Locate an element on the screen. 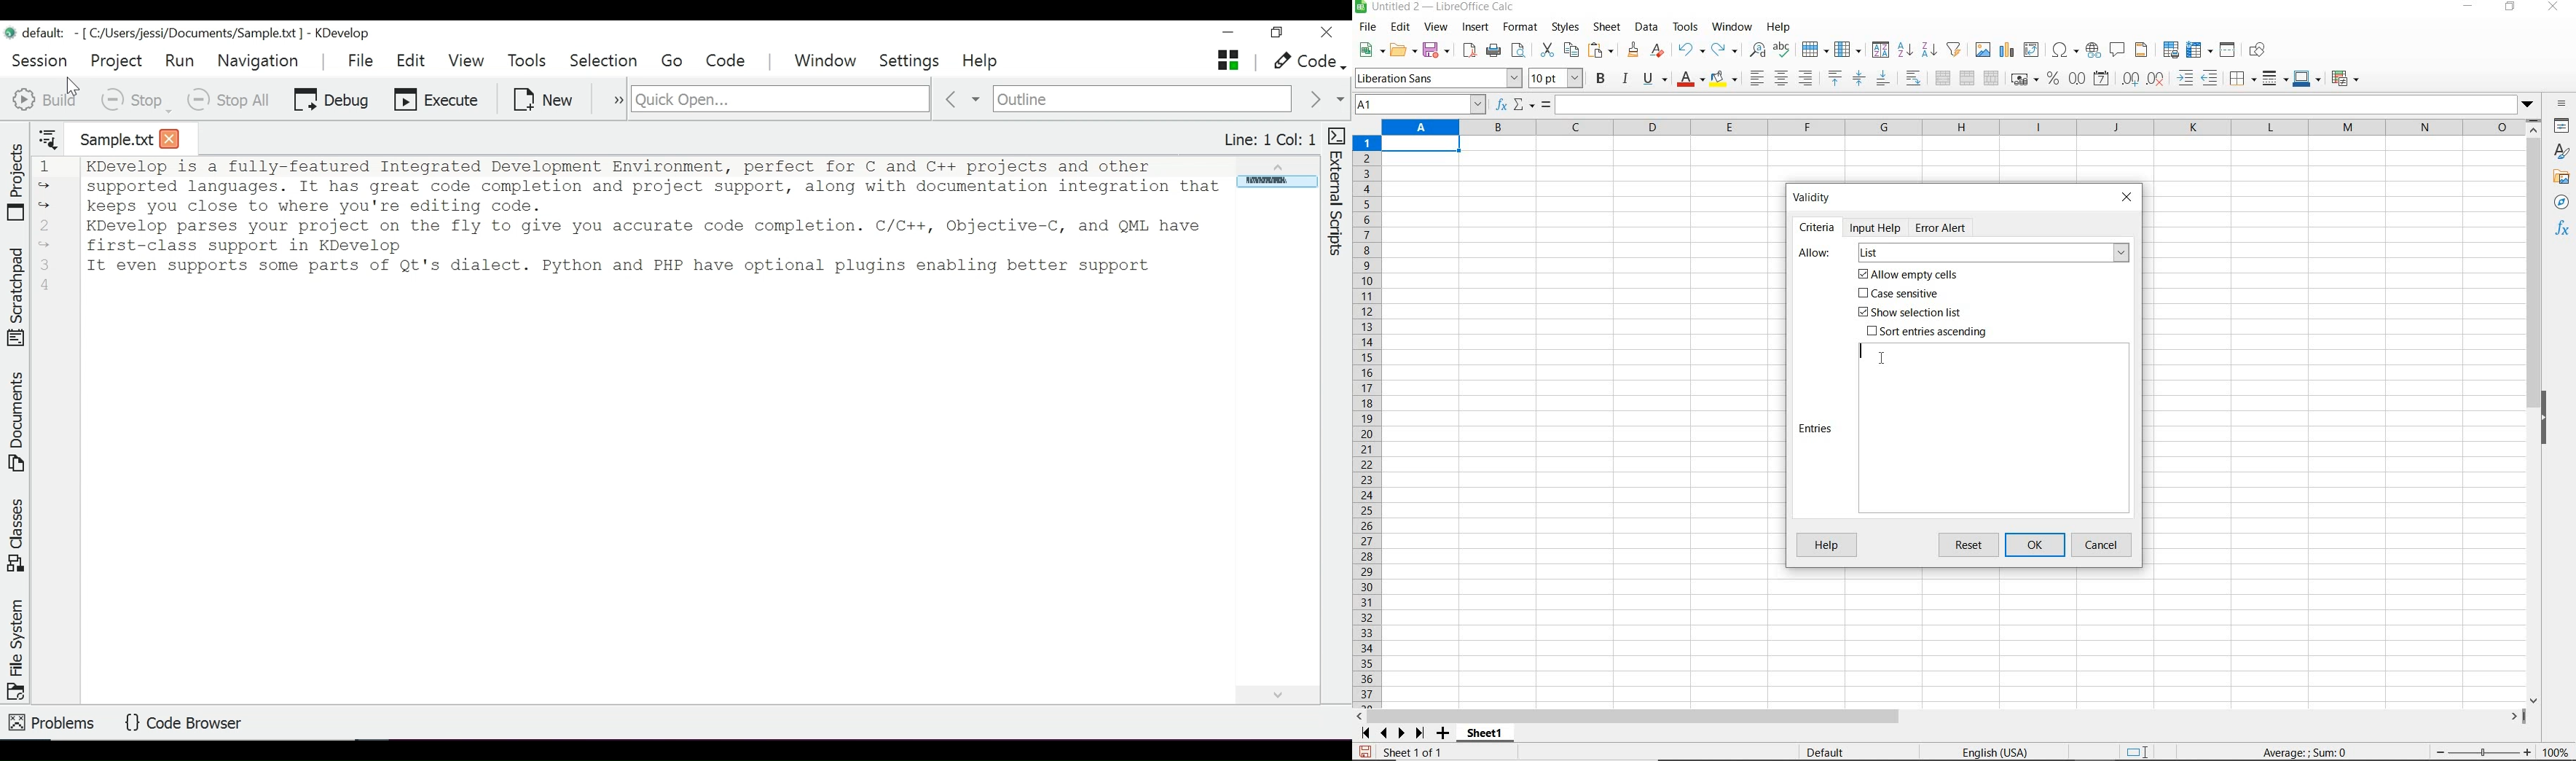 The image size is (2576, 784). align bottom is located at coordinates (1882, 80).